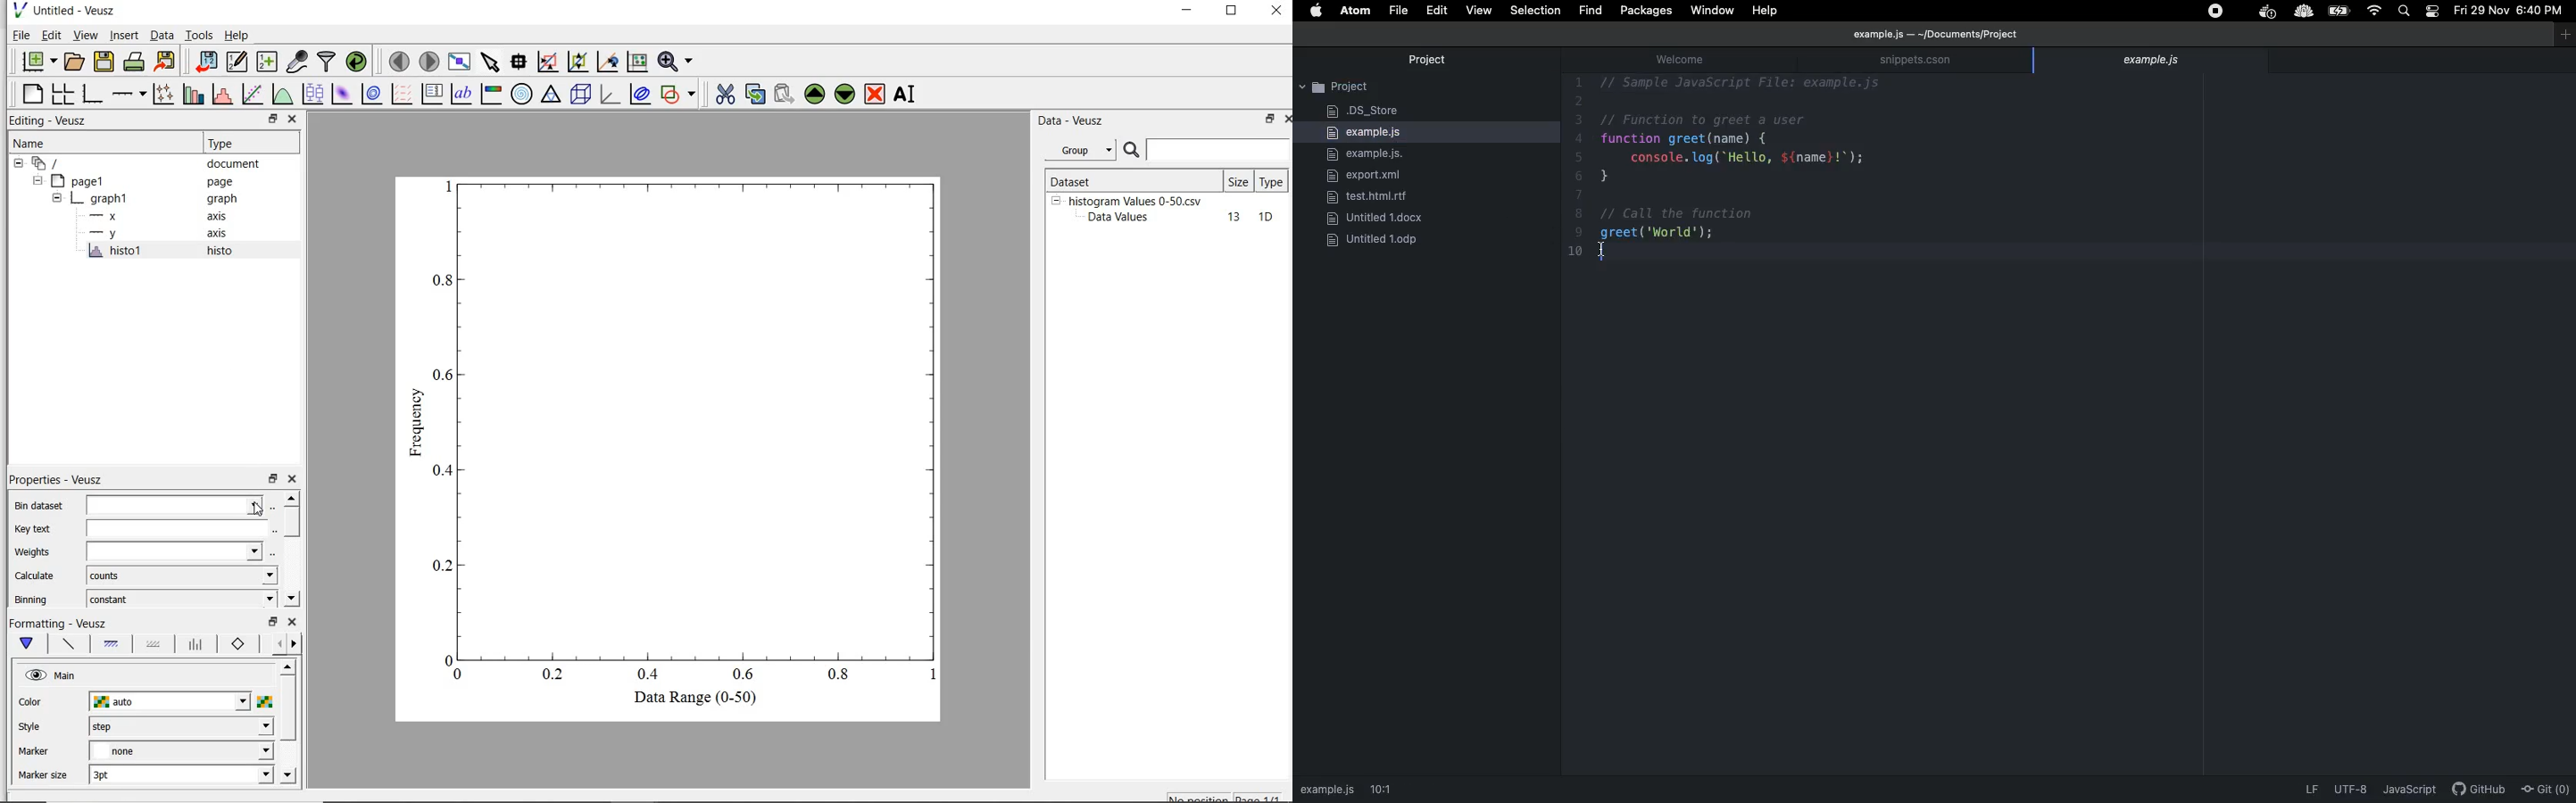  Describe the element at coordinates (288, 776) in the screenshot. I see `move down` at that location.